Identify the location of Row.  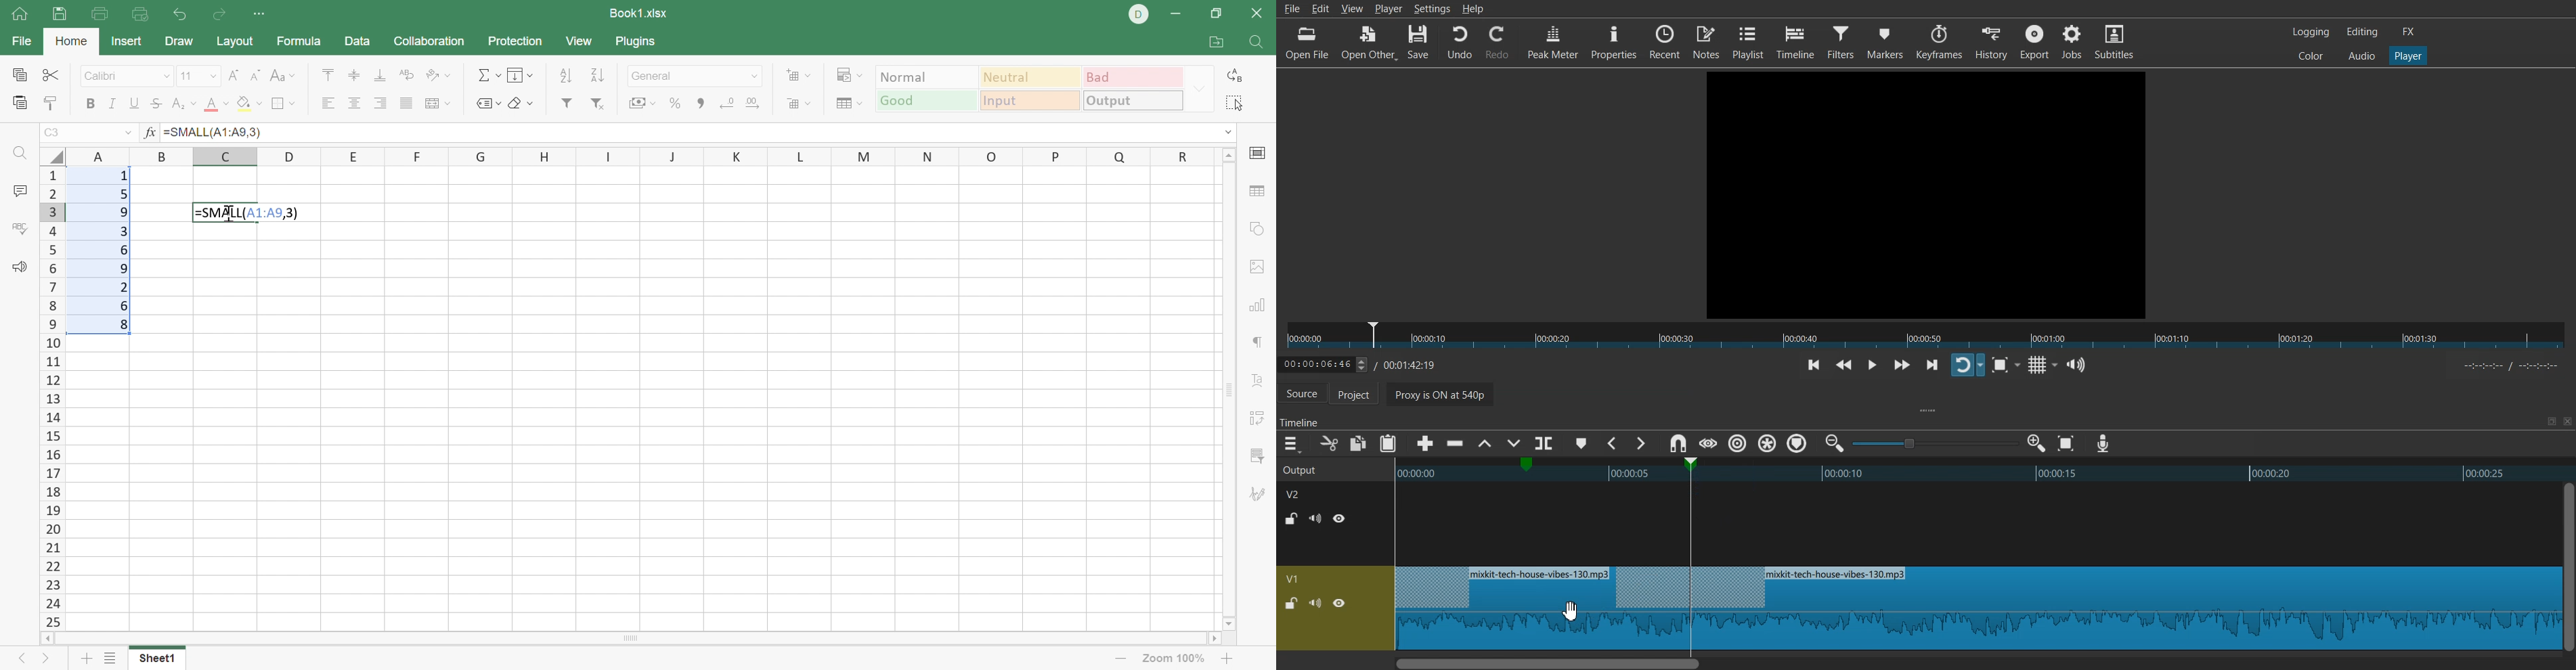
(646, 157).